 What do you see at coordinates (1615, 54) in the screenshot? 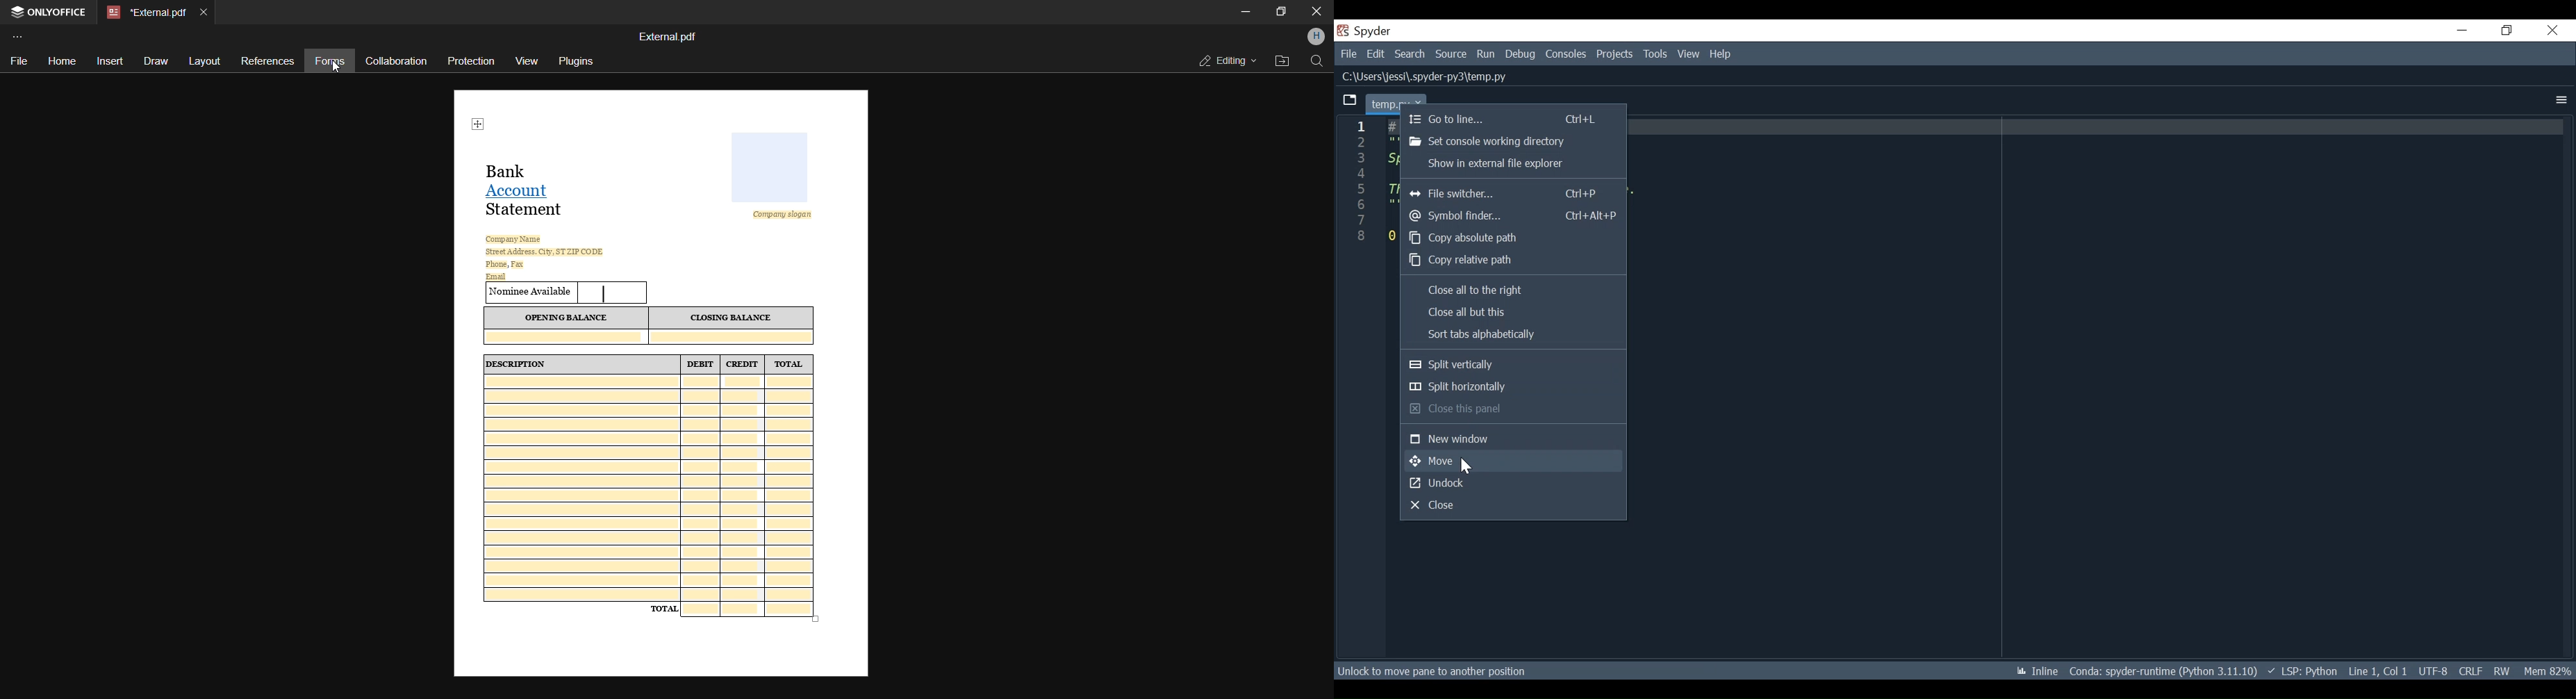
I see `Projects` at bounding box center [1615, 54].